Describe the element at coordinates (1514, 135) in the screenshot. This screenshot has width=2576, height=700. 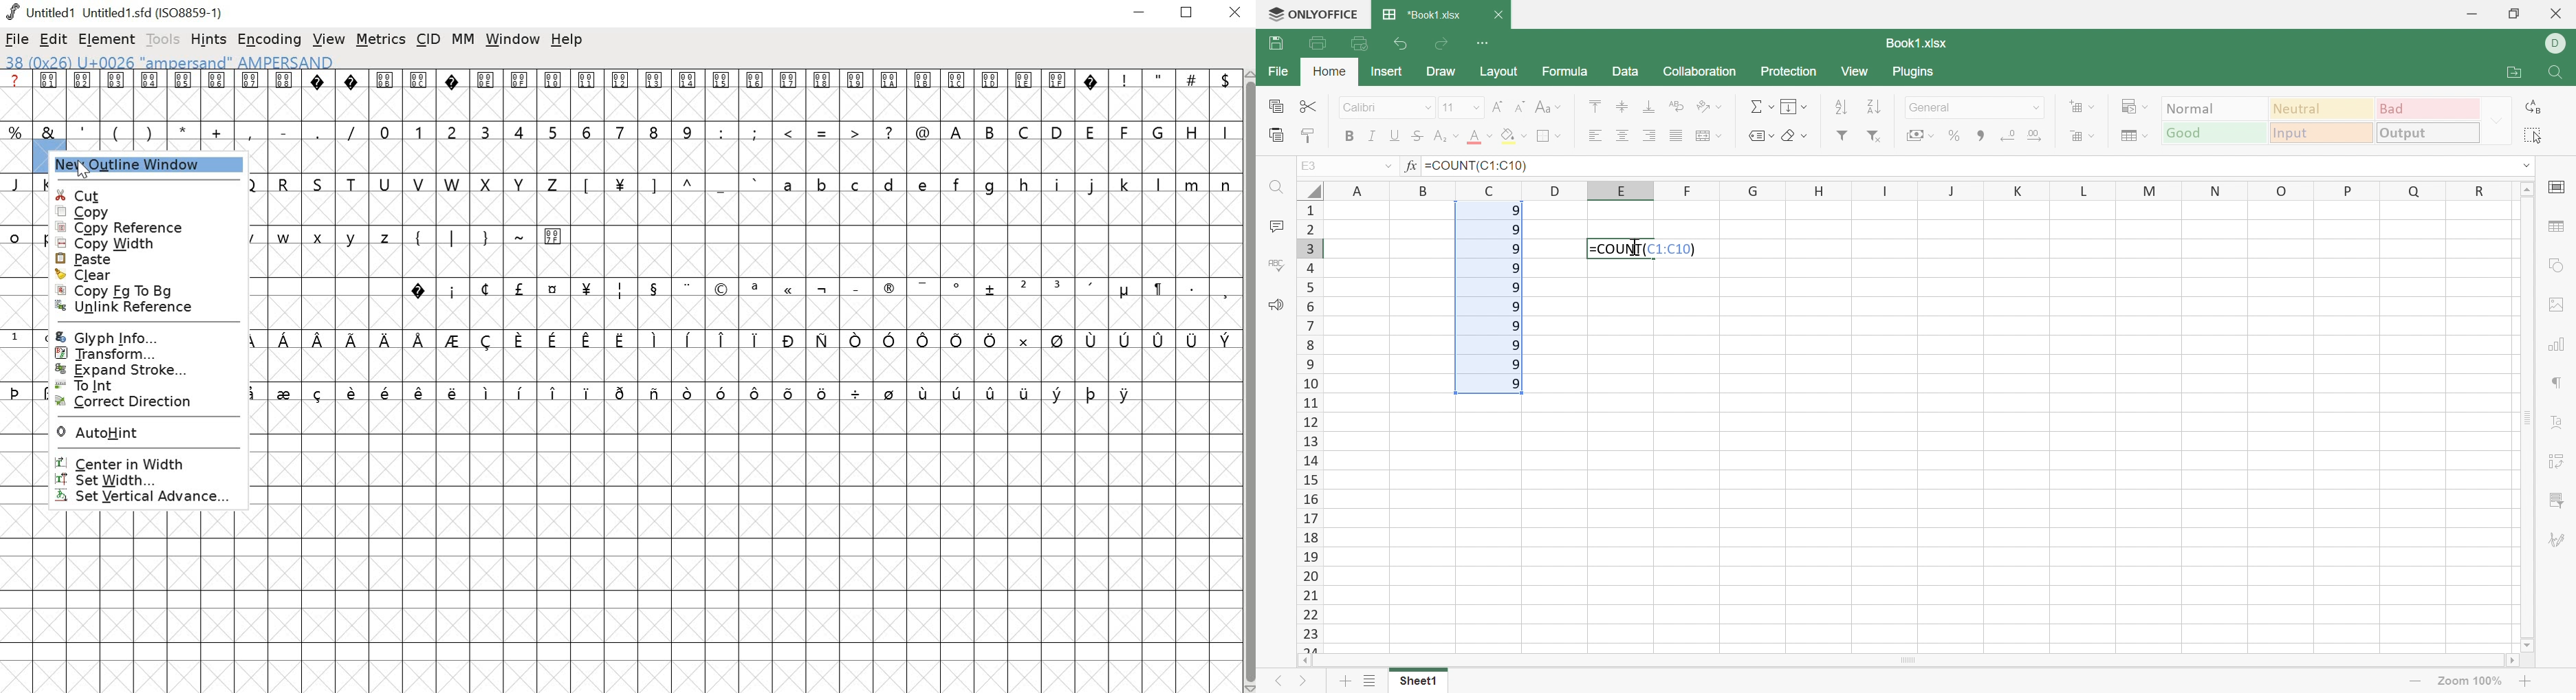
I see `Fill color` at that location.